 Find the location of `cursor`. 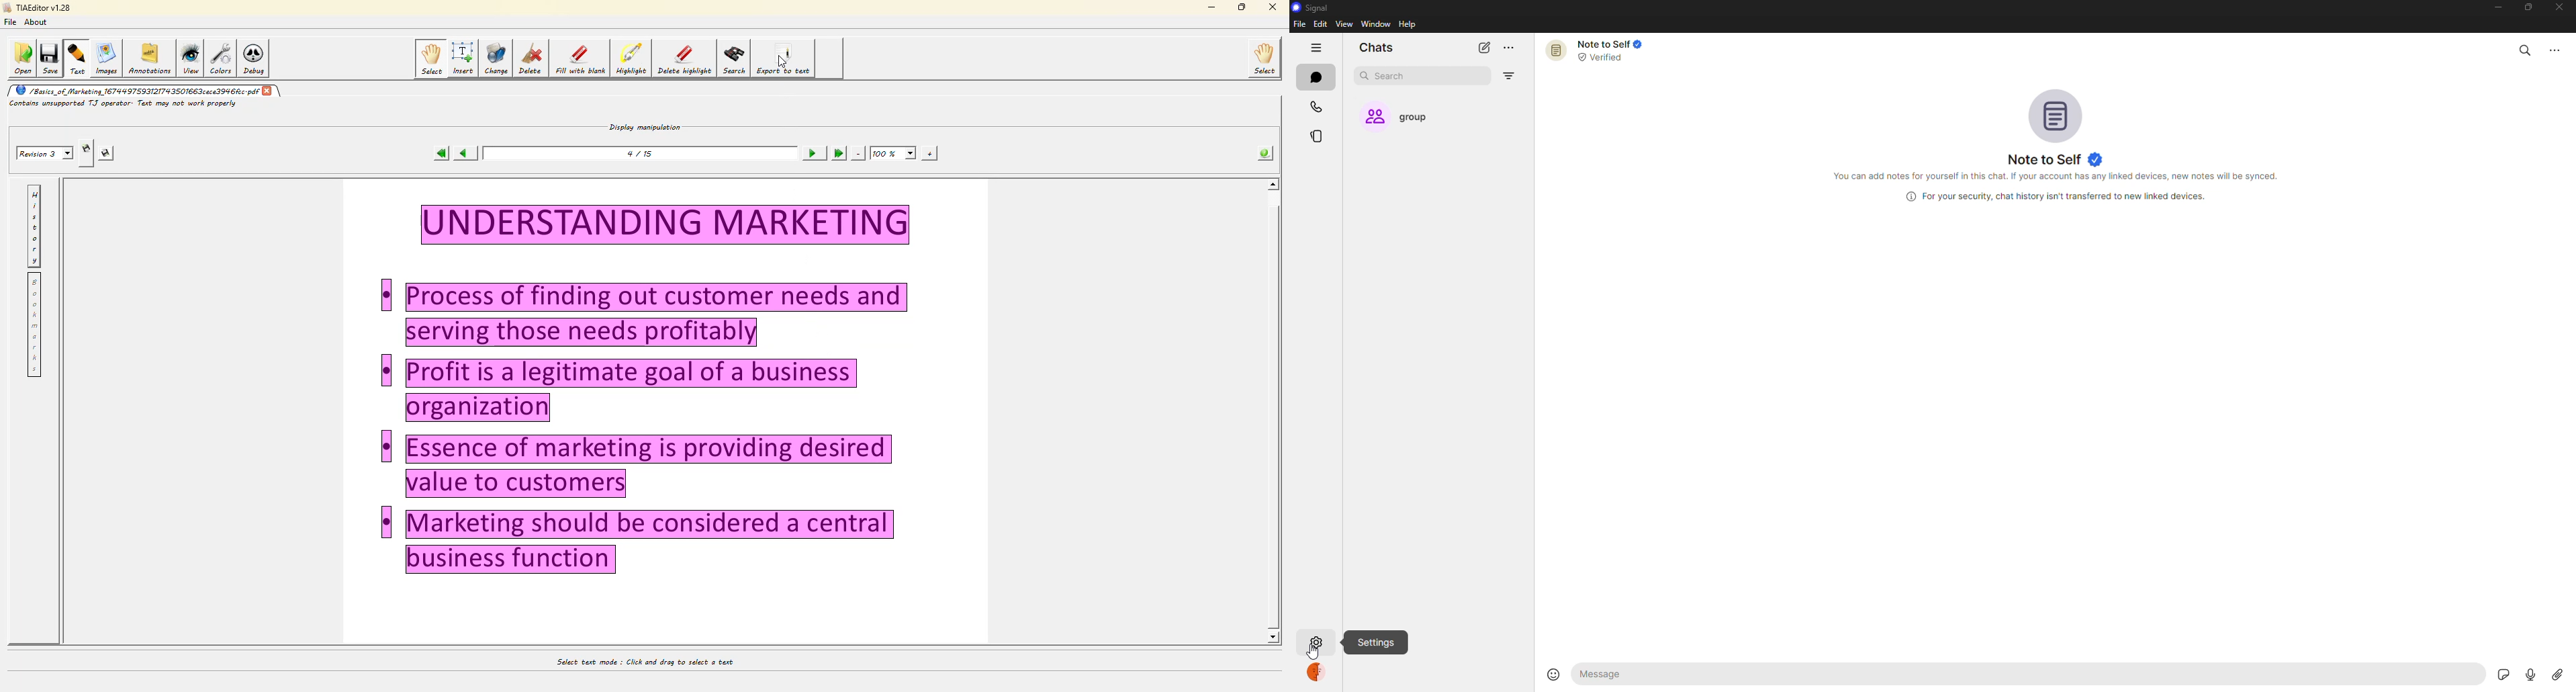

cursor is located at coordinates (1312, 654).